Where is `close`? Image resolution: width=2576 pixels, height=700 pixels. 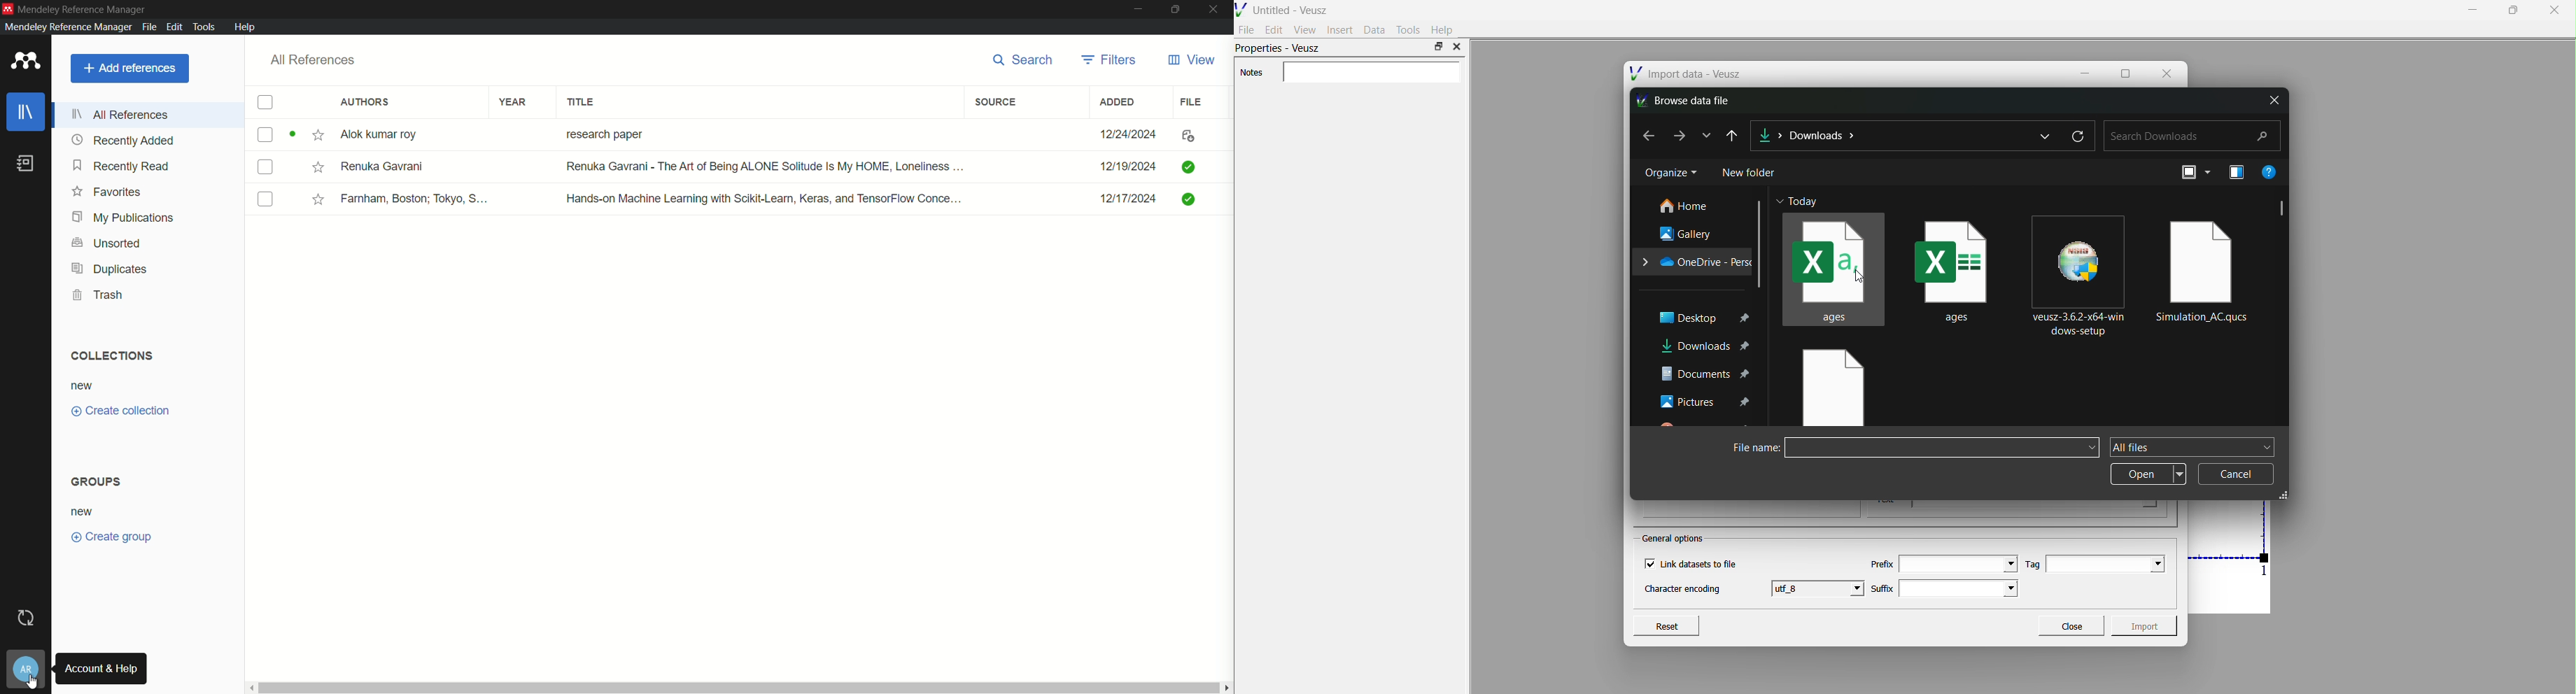
close is located at coordinates (2166, 72).